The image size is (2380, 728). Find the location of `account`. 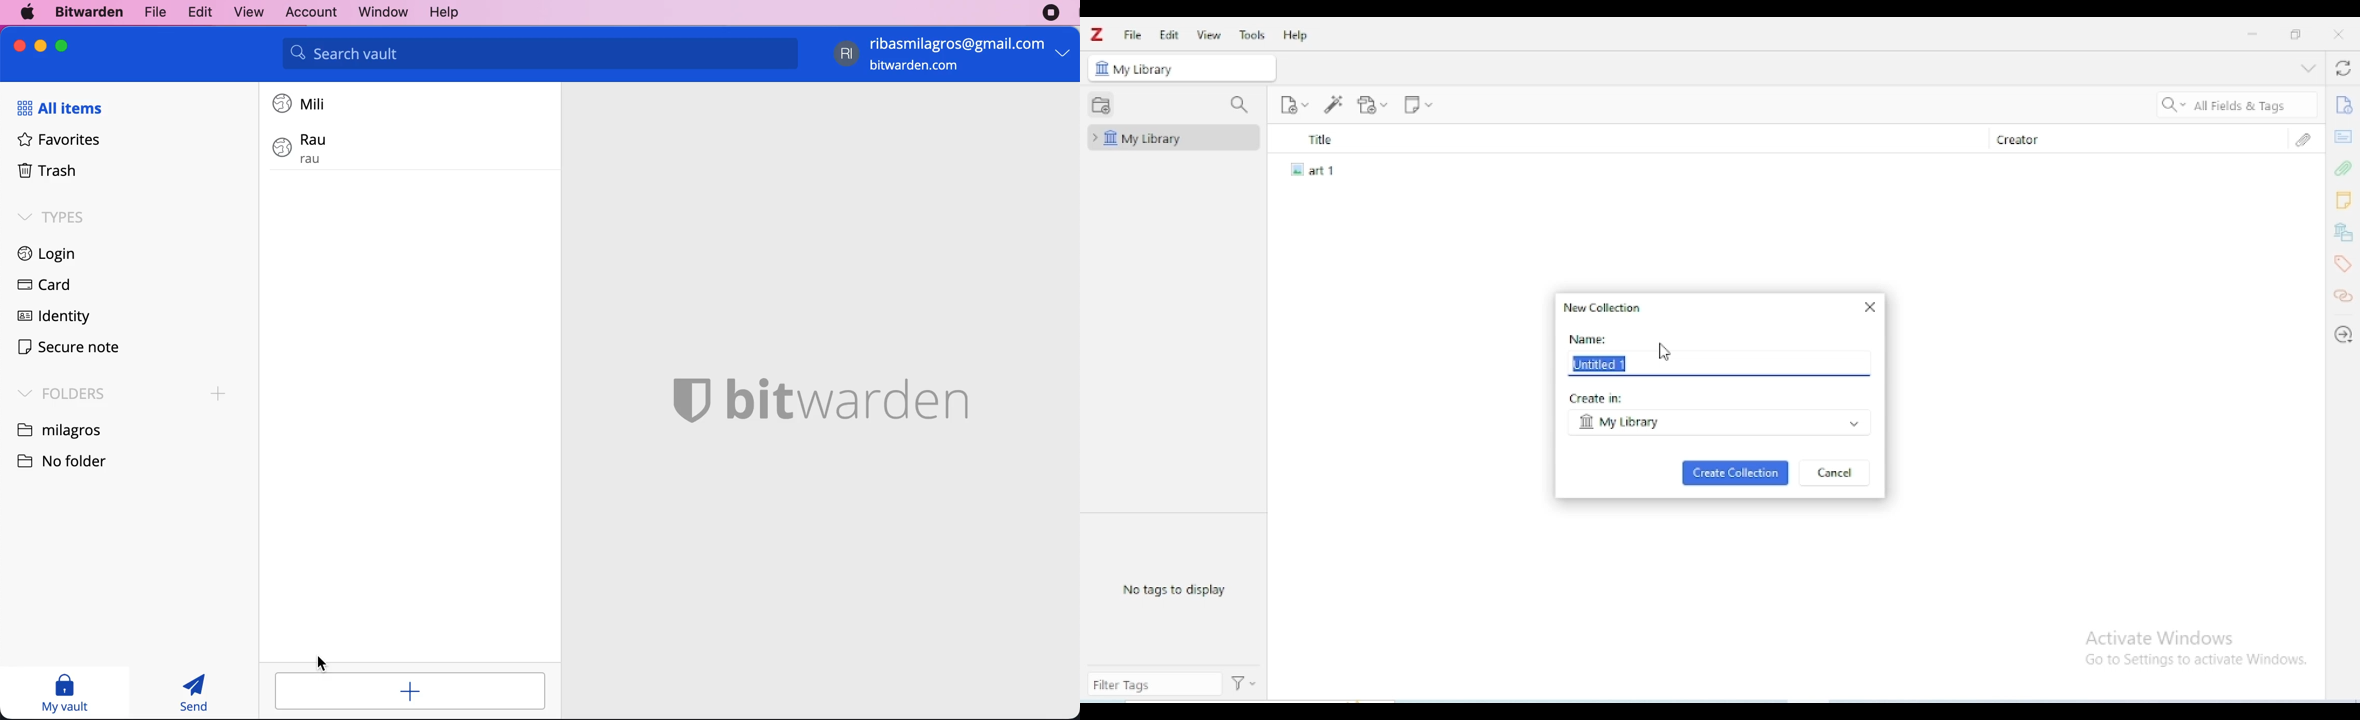

account is located at coordinates (954, 56).